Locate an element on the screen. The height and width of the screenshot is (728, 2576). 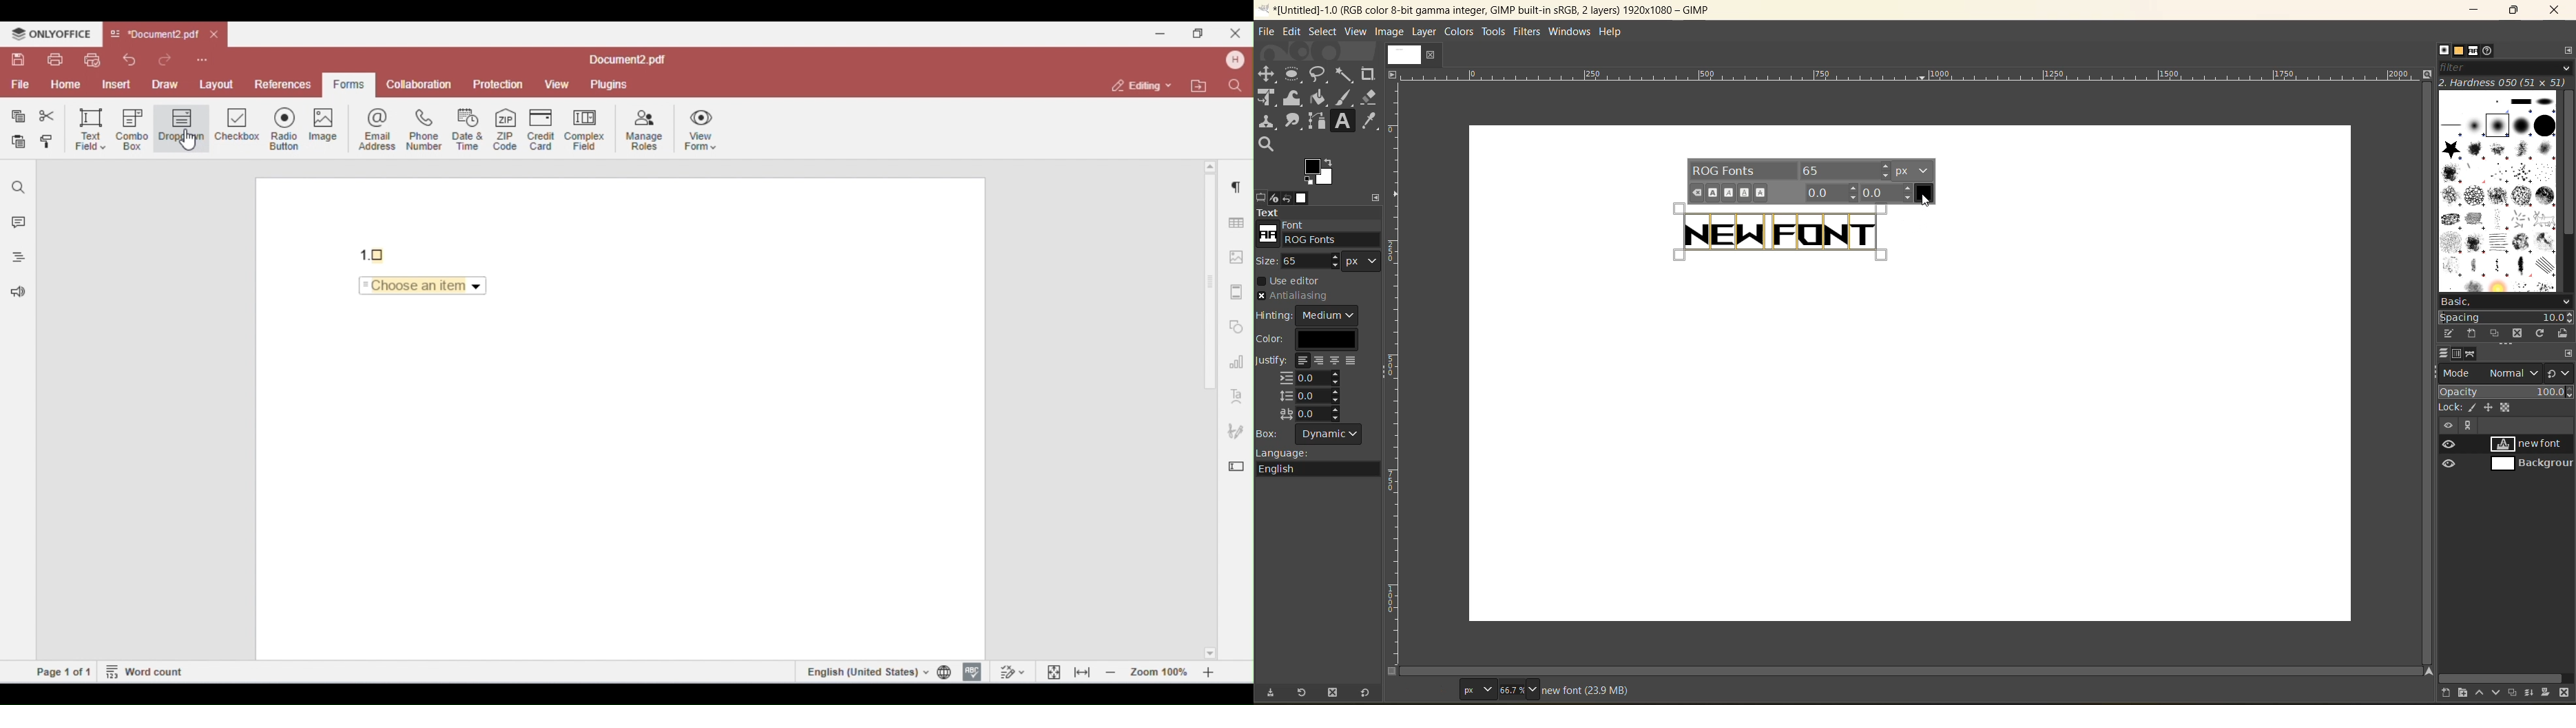
view is located at coordinates (1353, 31).